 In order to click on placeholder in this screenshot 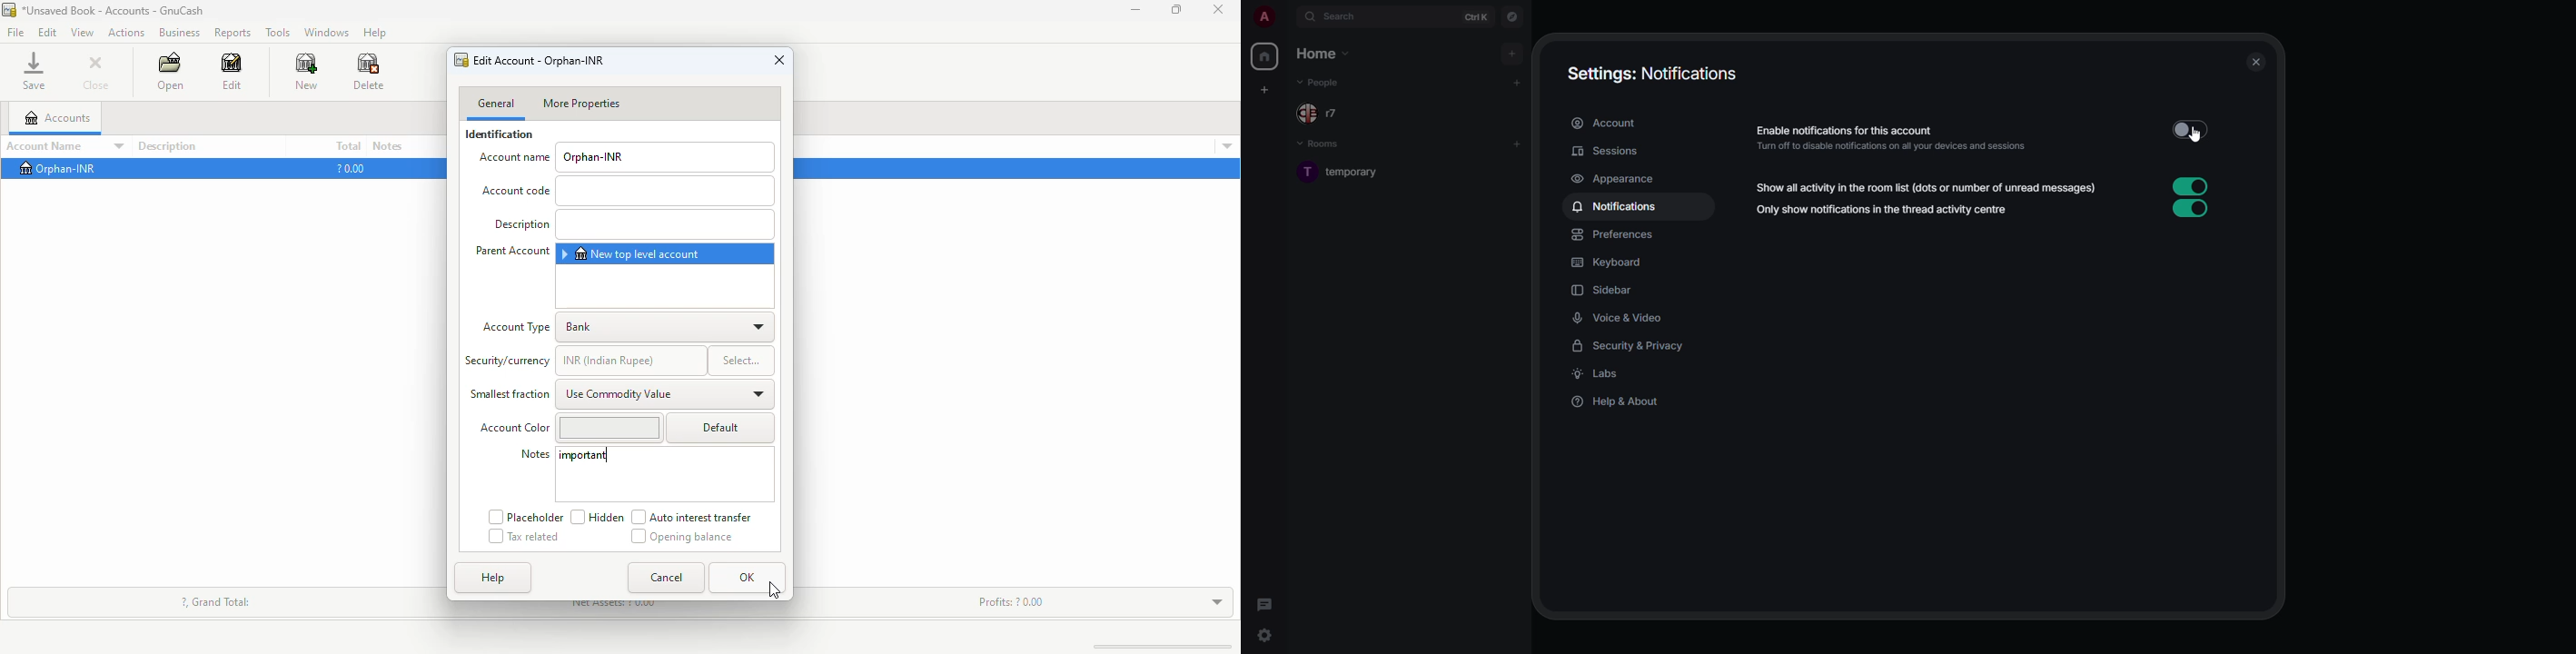, I will do `click(524, 516)`.